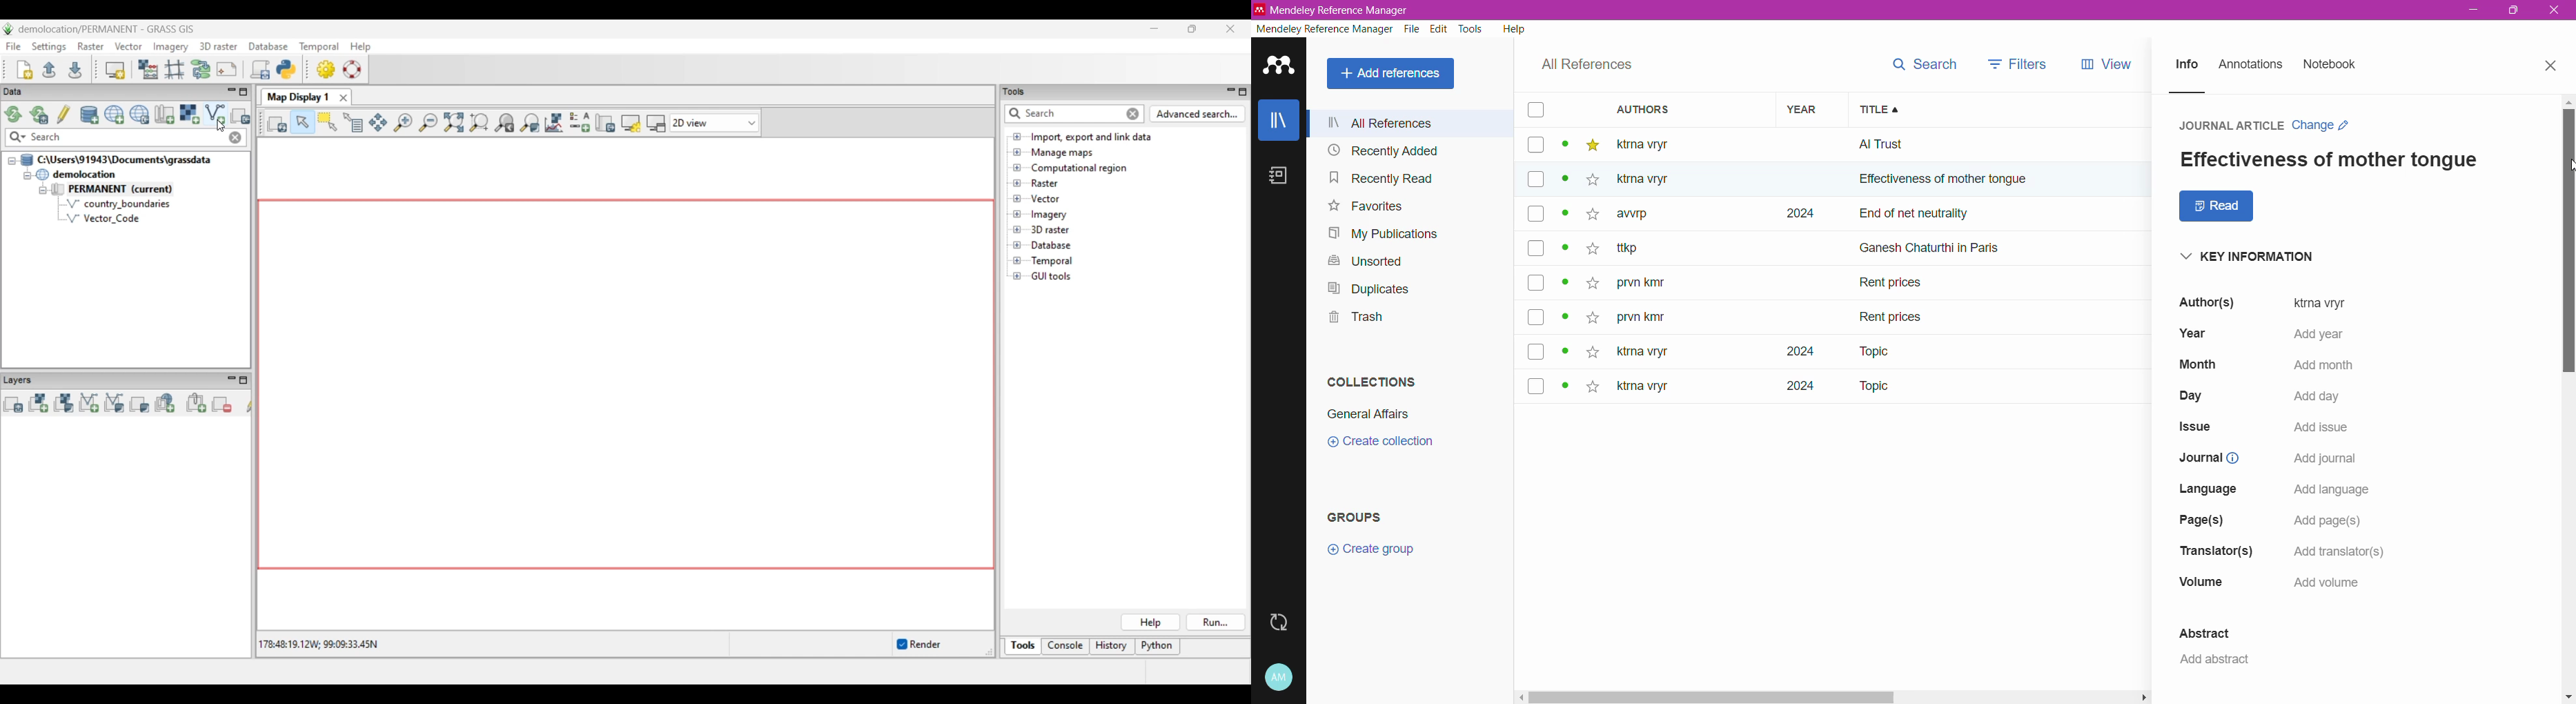 The width and height of the screenshot is (2576, 728). Describe the element at coordinates (1535, 180) in the screenshot. I see `box` at that location.